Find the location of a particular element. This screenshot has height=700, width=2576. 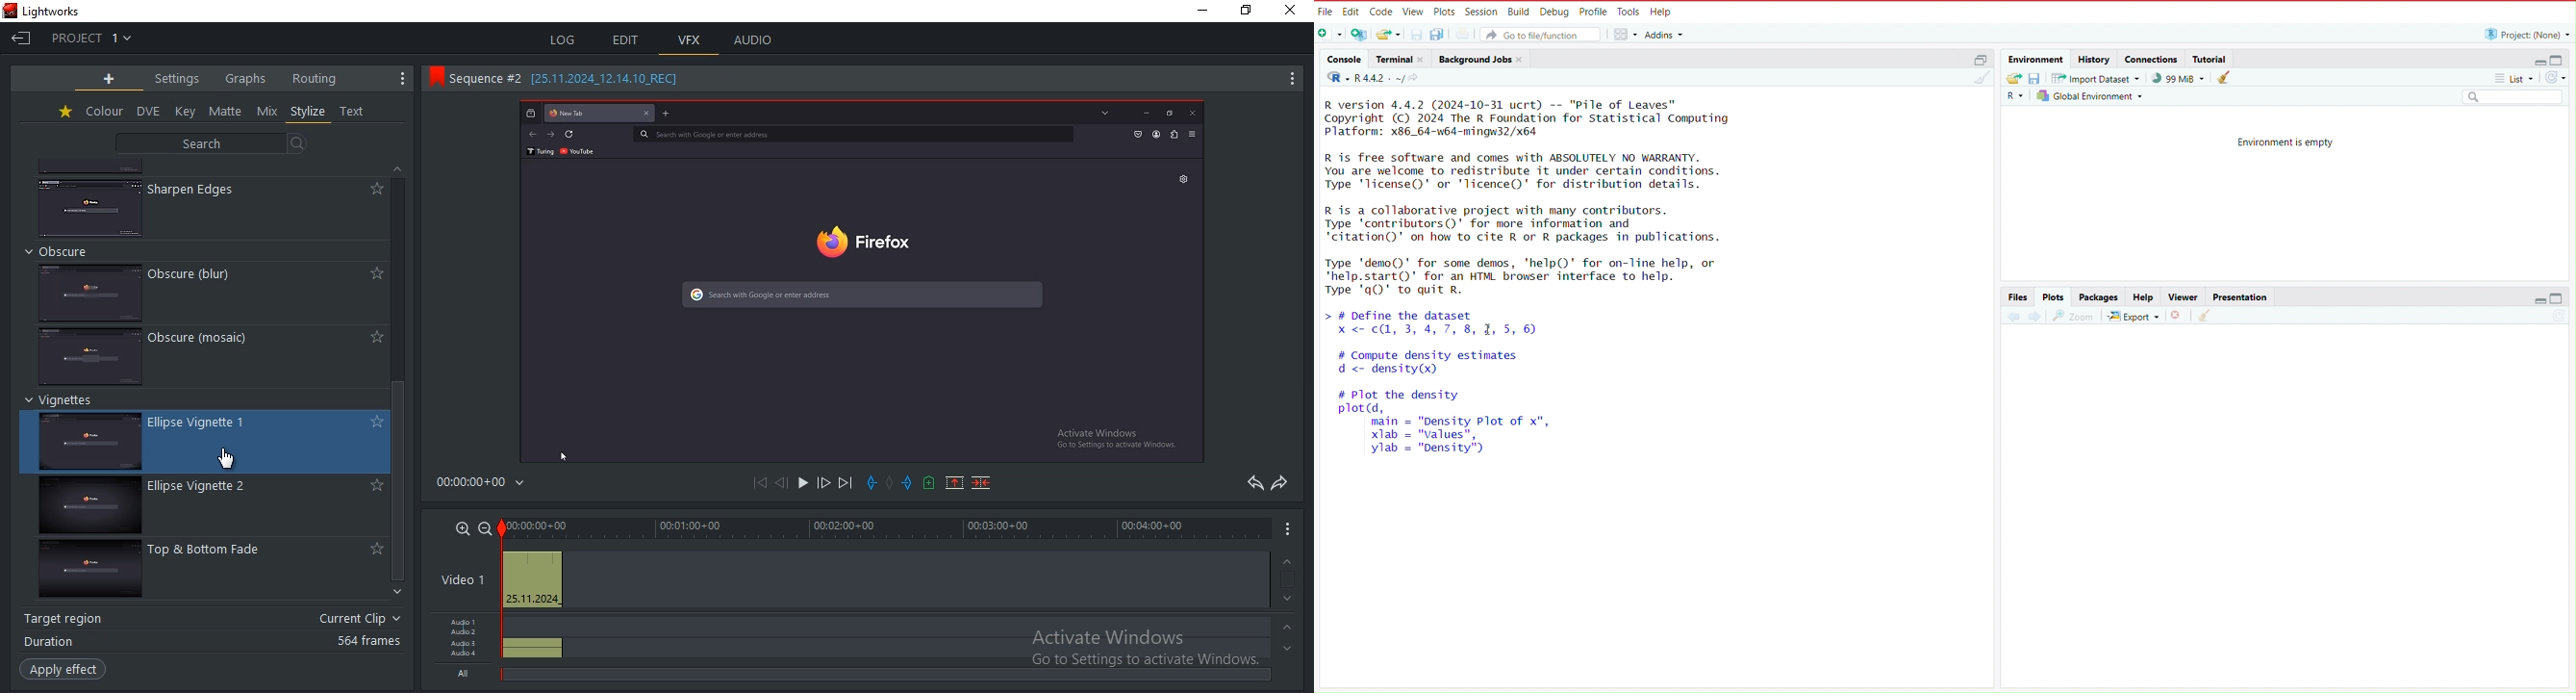

presentation is located at coordinates (2242, 296).